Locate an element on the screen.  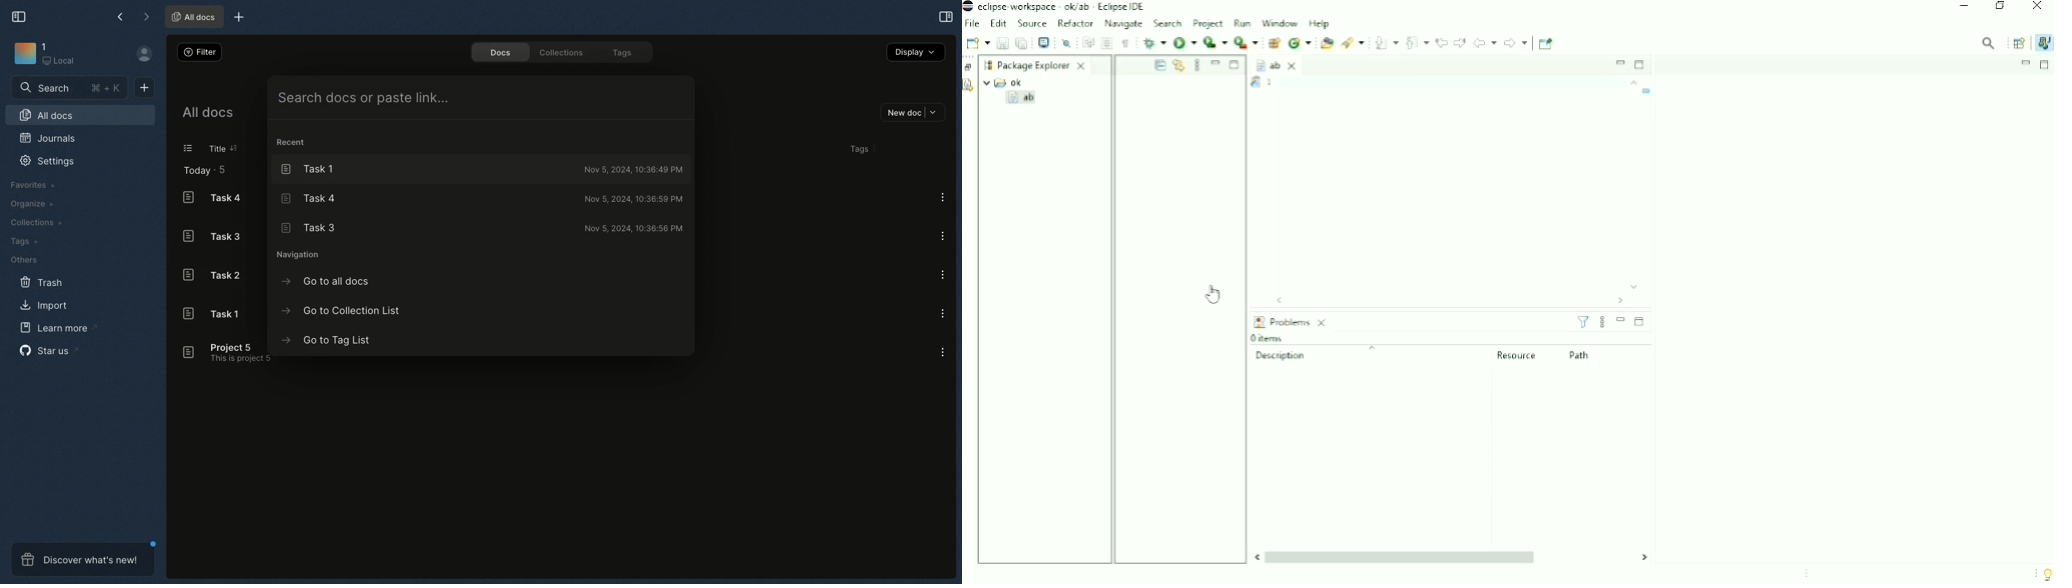
Open Perspective is located at coordinates (2017, 42).